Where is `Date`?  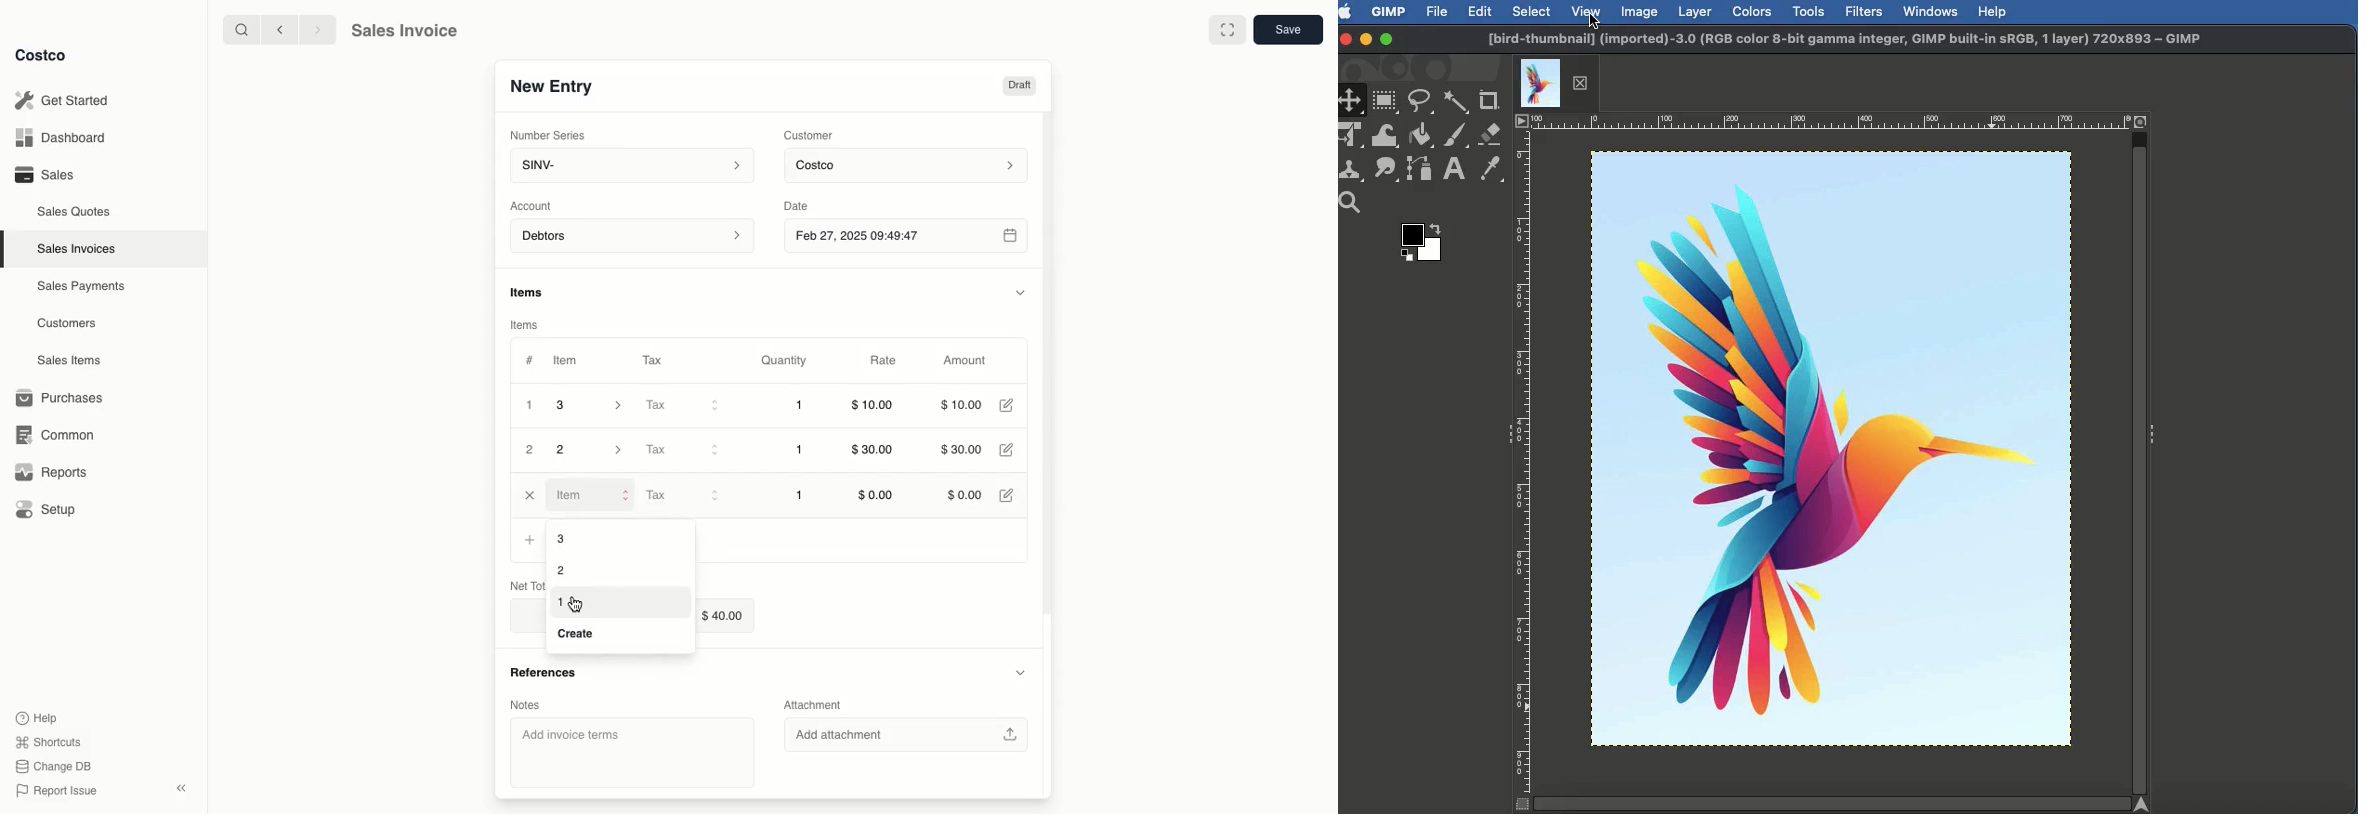 Date is located at coordinates (811, 204).